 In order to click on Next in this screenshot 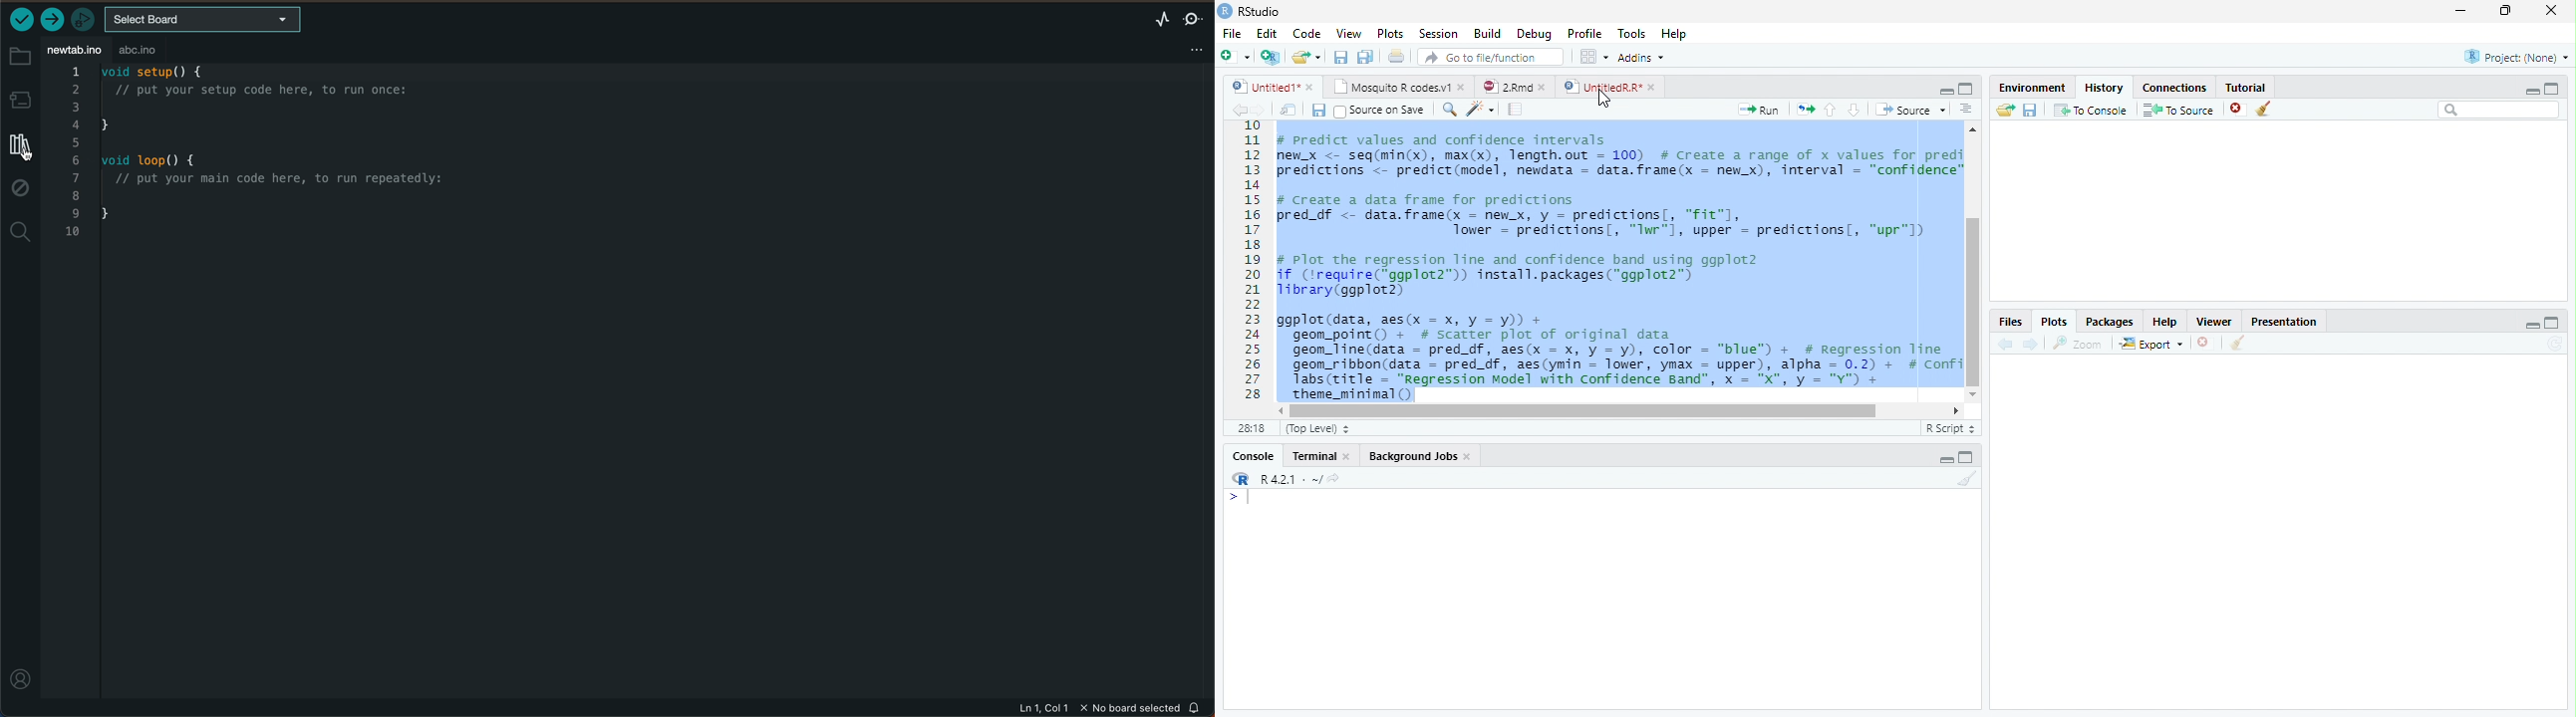, I will do `click(1259, 111)`.